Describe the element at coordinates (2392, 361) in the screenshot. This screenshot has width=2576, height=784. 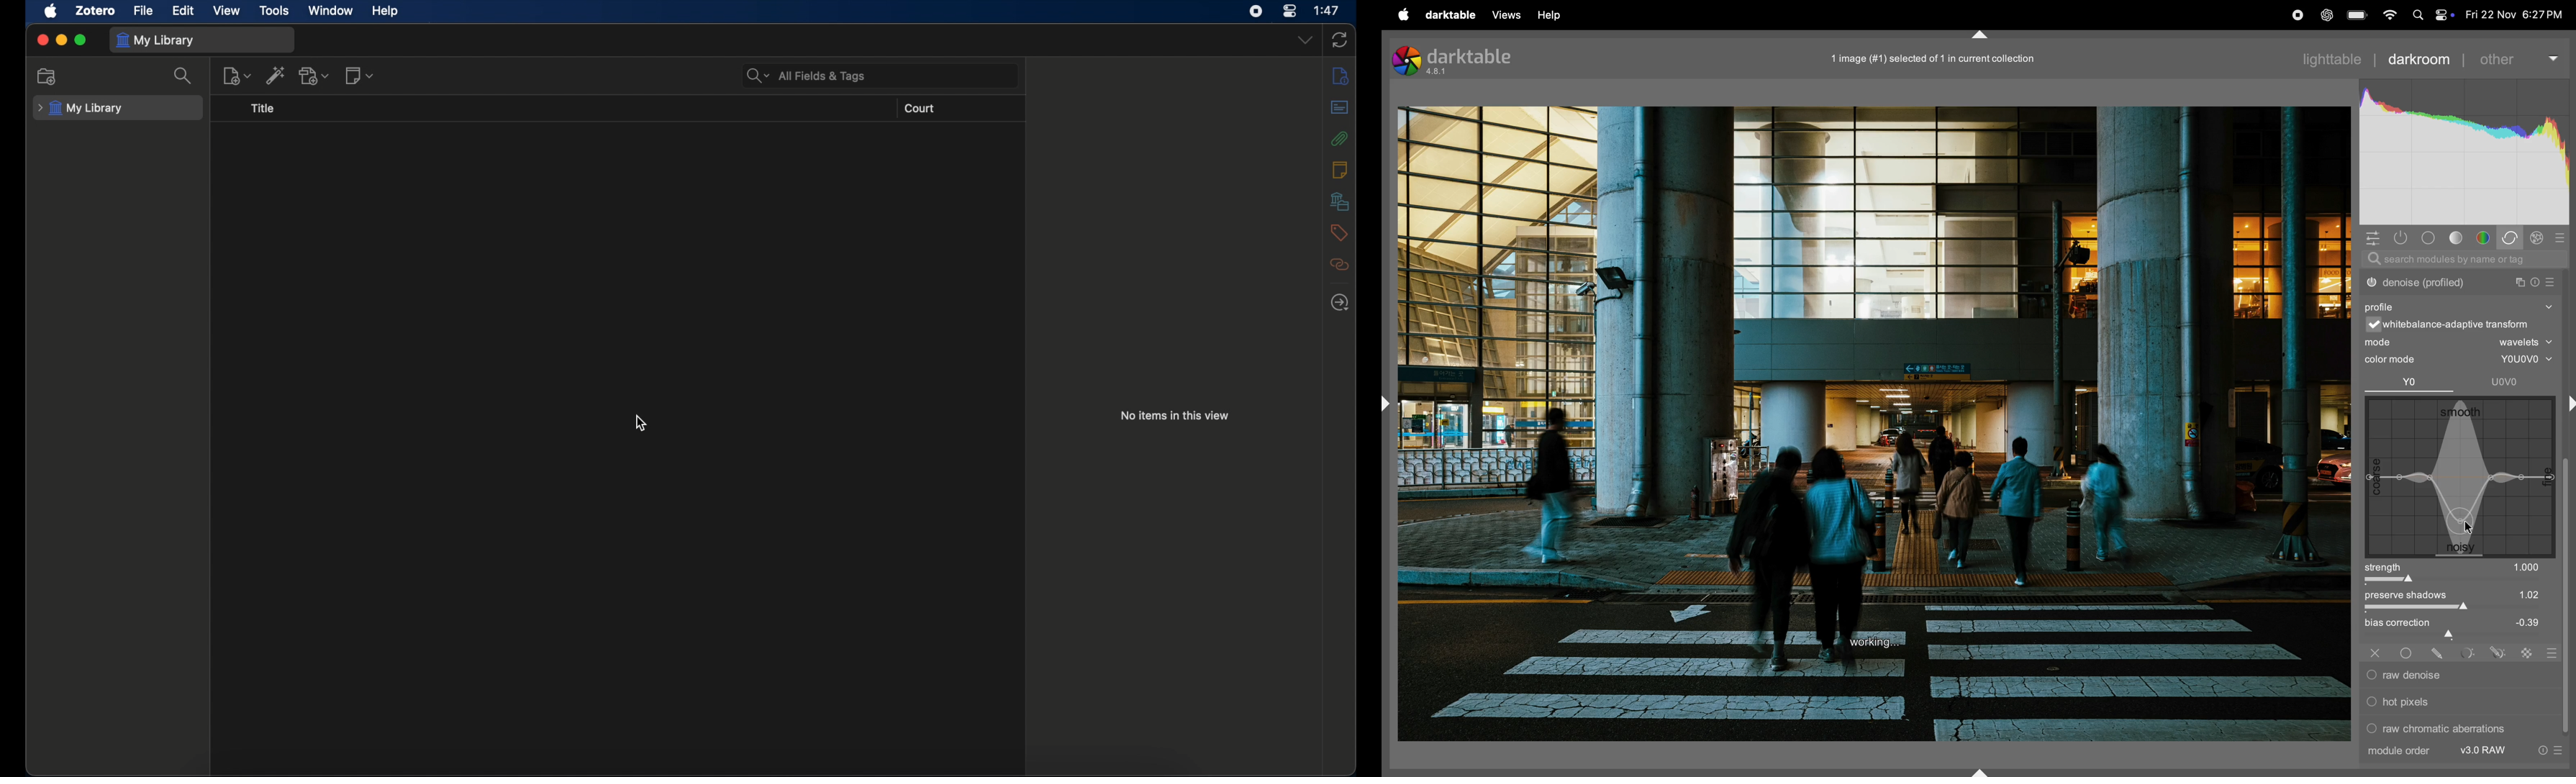
I see `color mode` at that location.